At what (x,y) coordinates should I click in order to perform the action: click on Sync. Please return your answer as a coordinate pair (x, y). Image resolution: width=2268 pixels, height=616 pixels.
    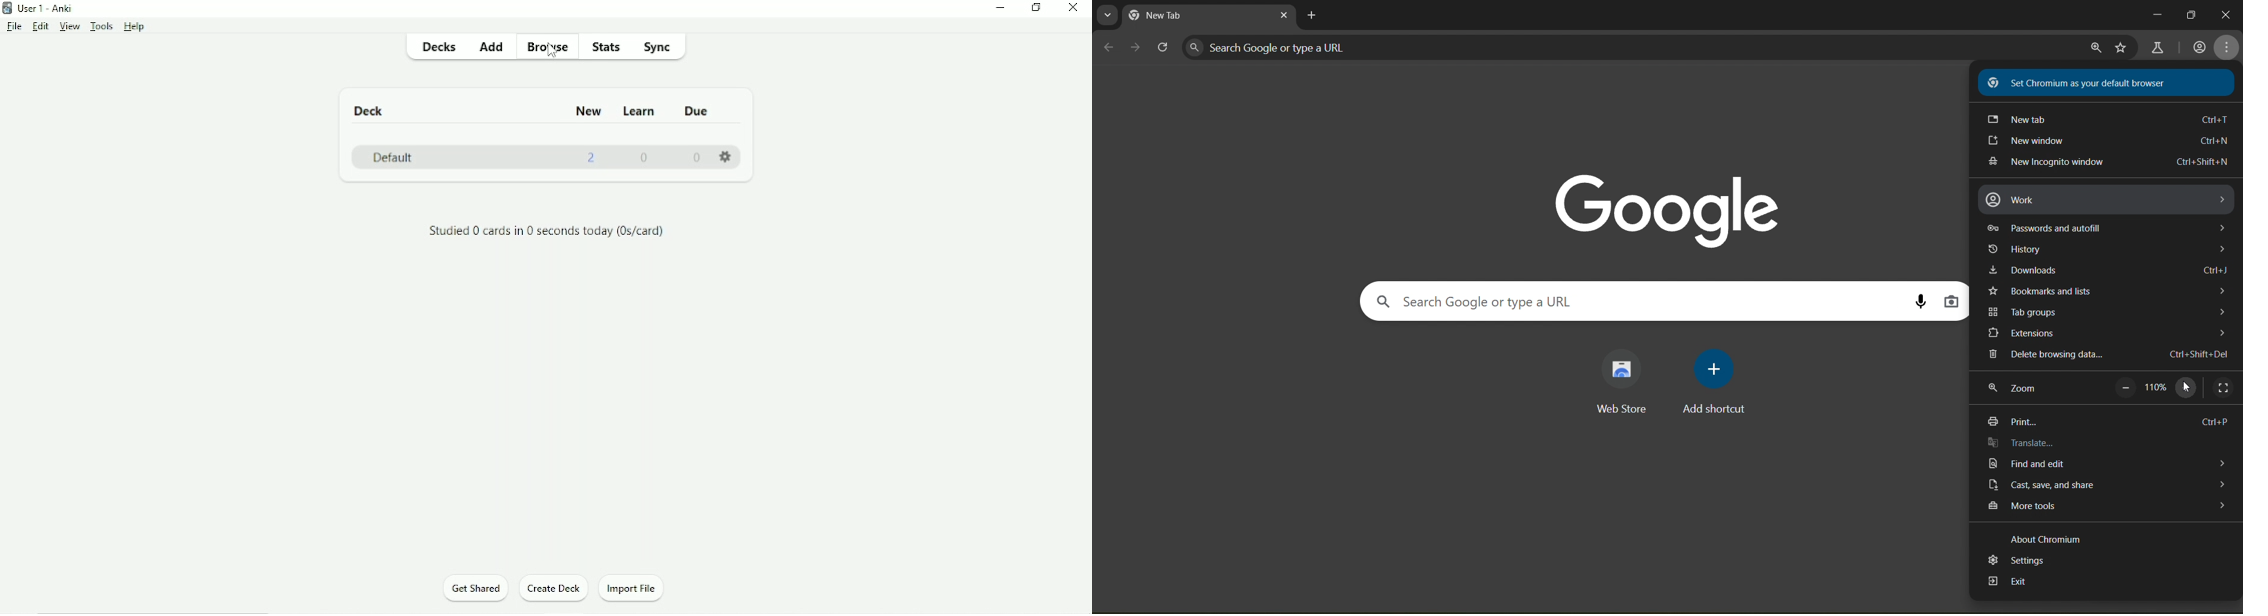
    Looking at the image, I should click on (658, 47).